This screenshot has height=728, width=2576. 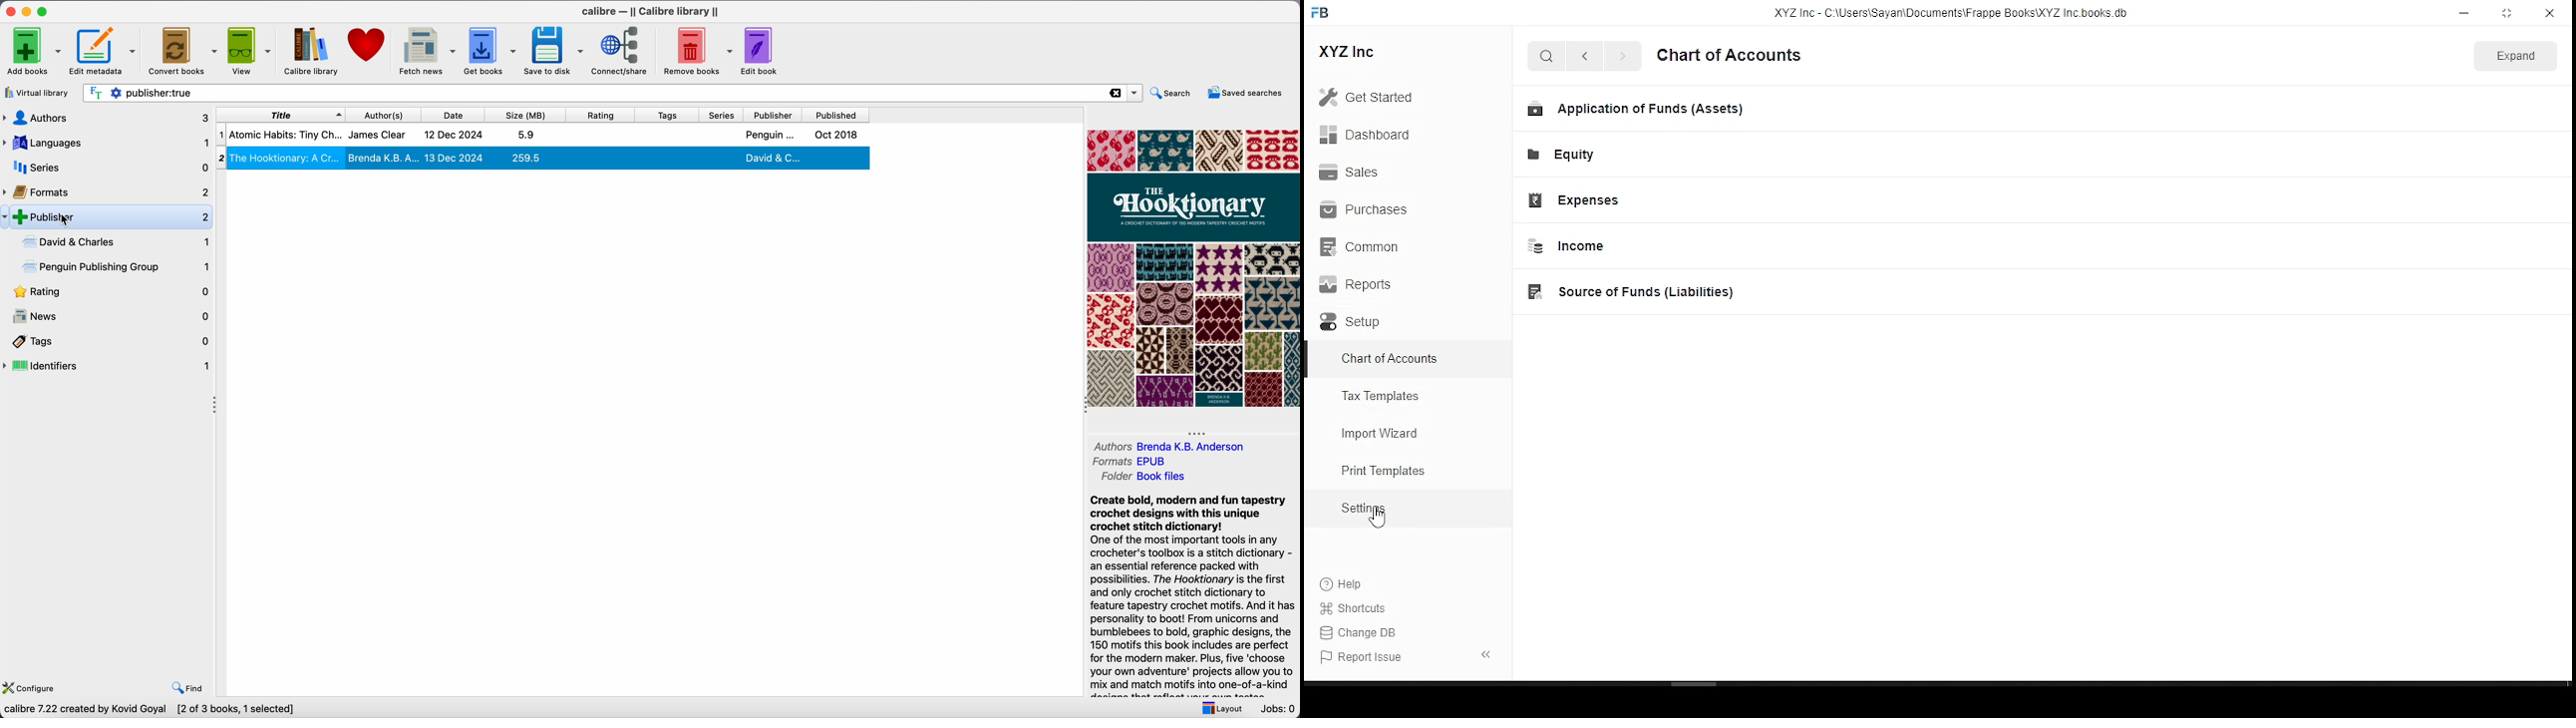 I want to click on Equity, so click(x=1559, y=155).